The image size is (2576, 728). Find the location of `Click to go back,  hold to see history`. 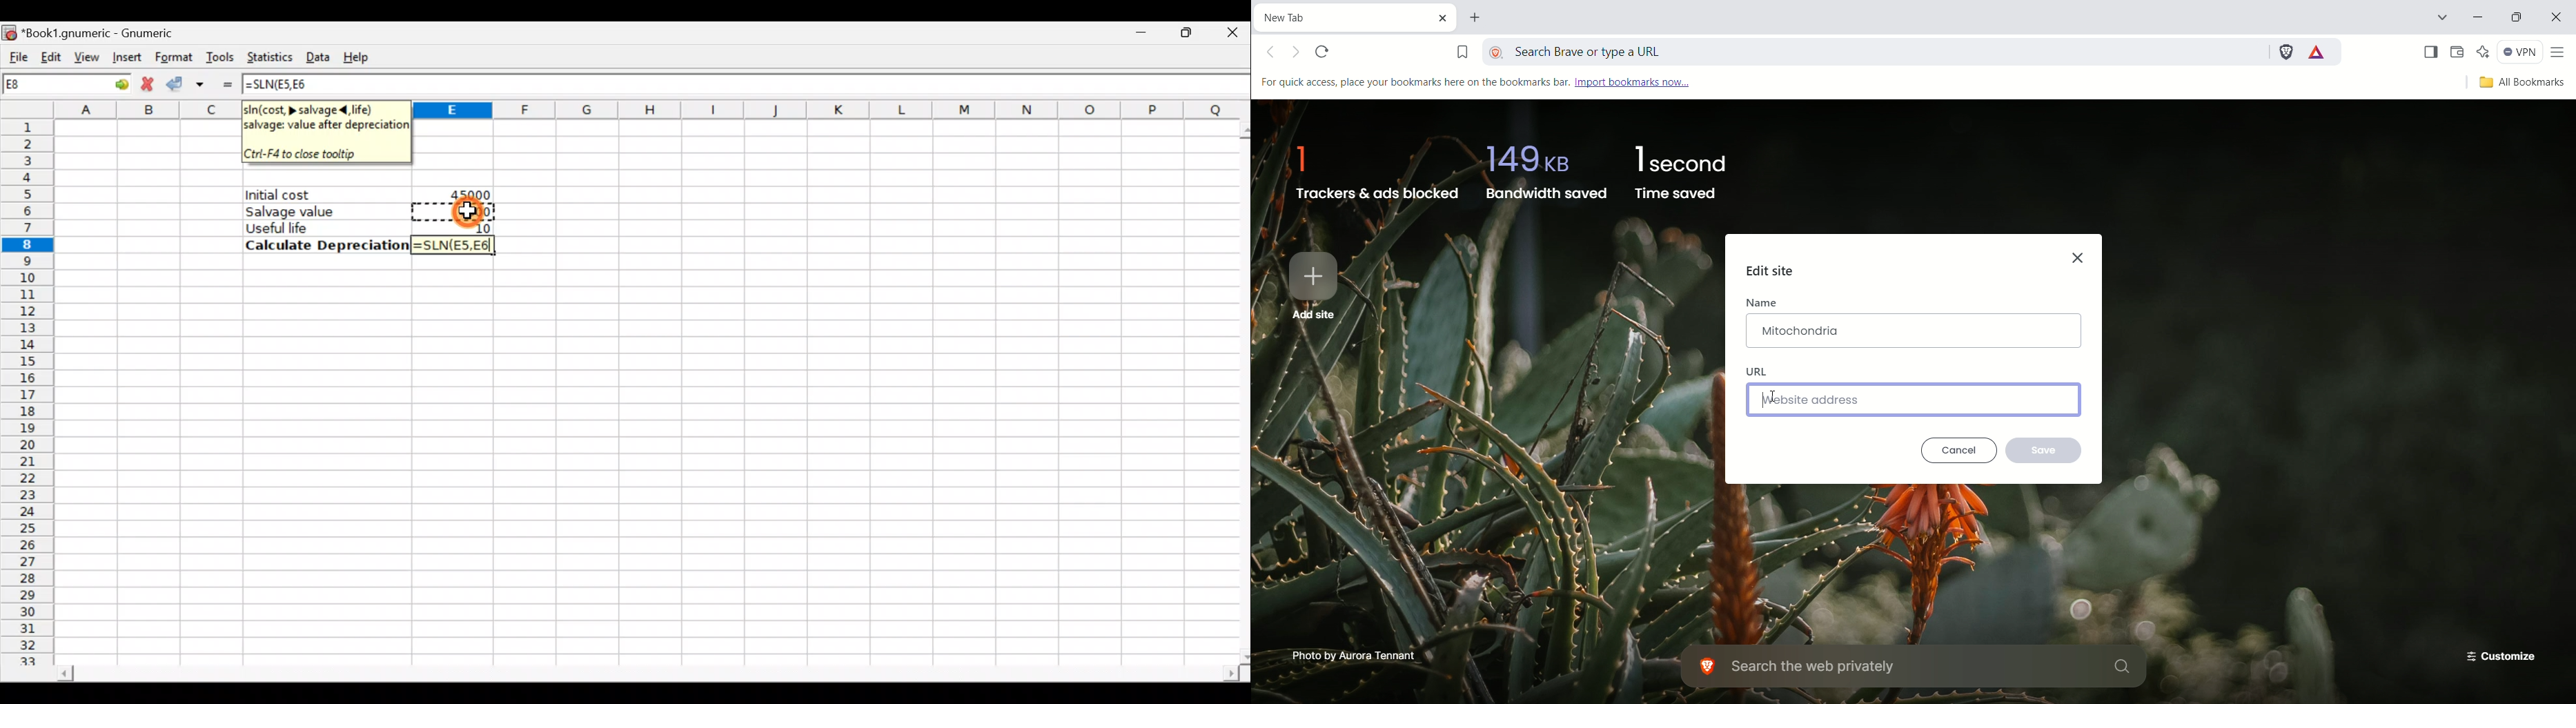

Click to go back,  hold to see history is located at coordinates (1275, 54).